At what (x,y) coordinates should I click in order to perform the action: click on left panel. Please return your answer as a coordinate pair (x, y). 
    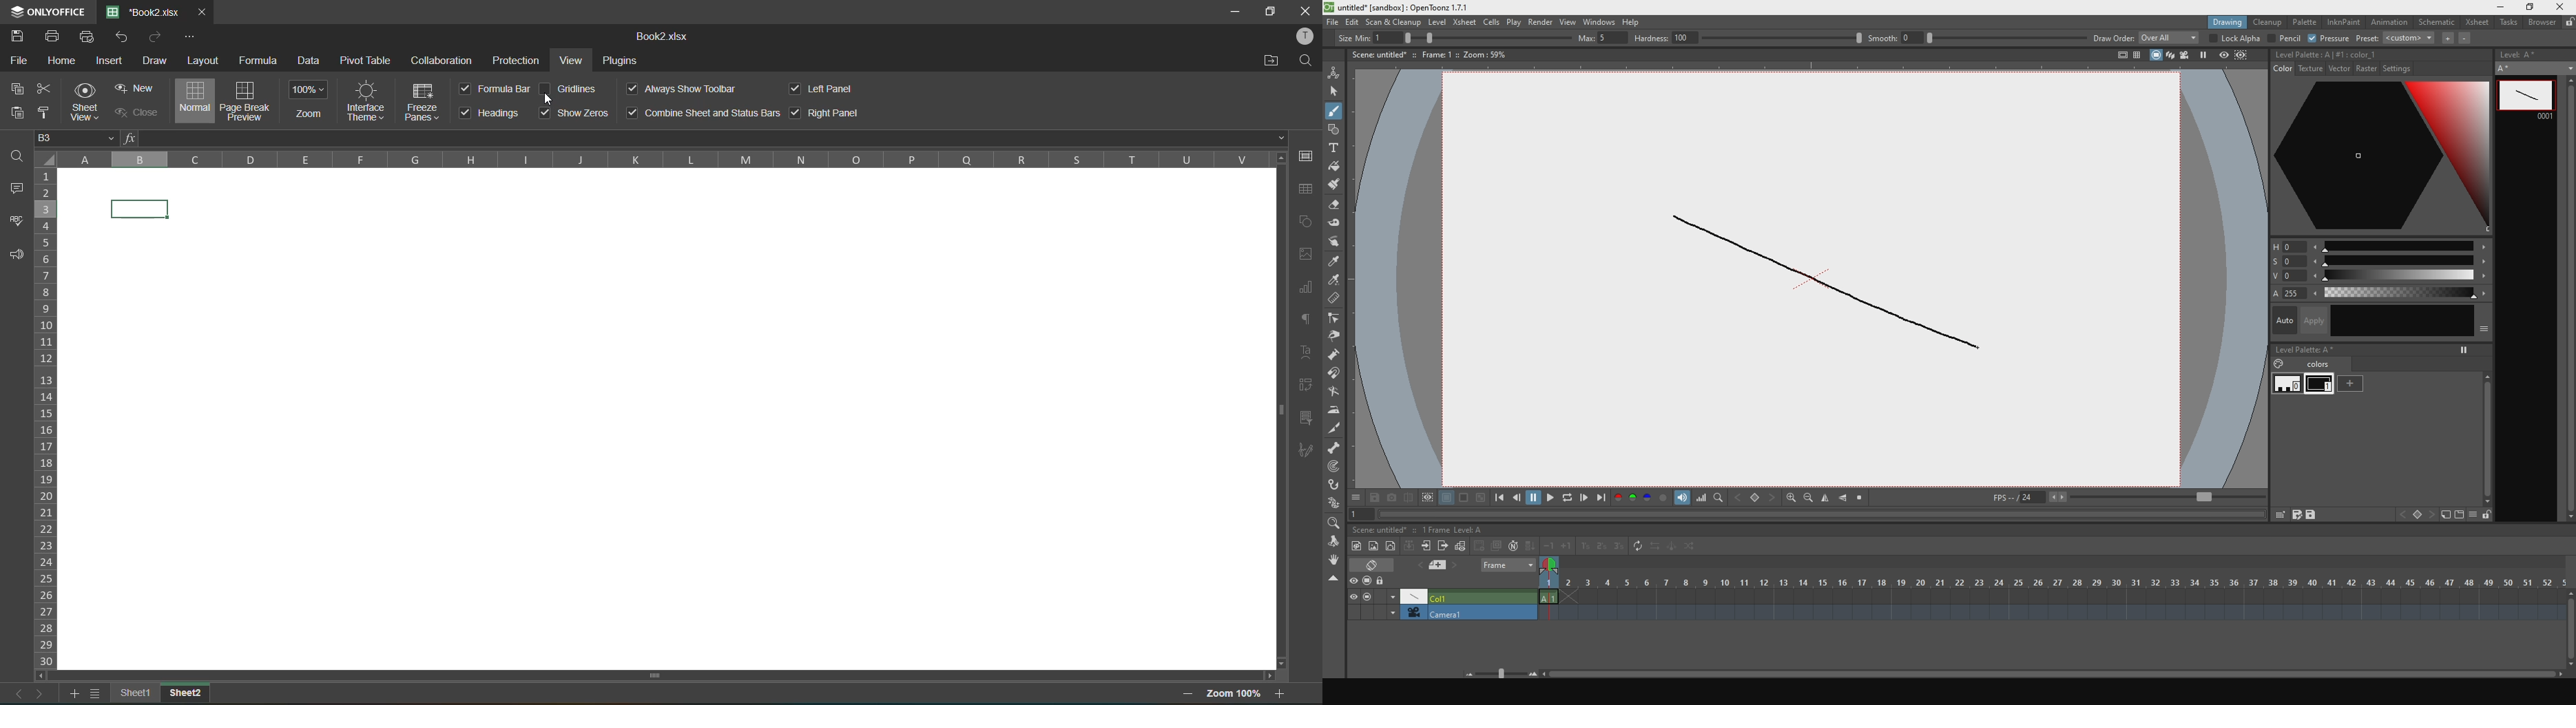
    Looking at the image, I should click on (826, 90).